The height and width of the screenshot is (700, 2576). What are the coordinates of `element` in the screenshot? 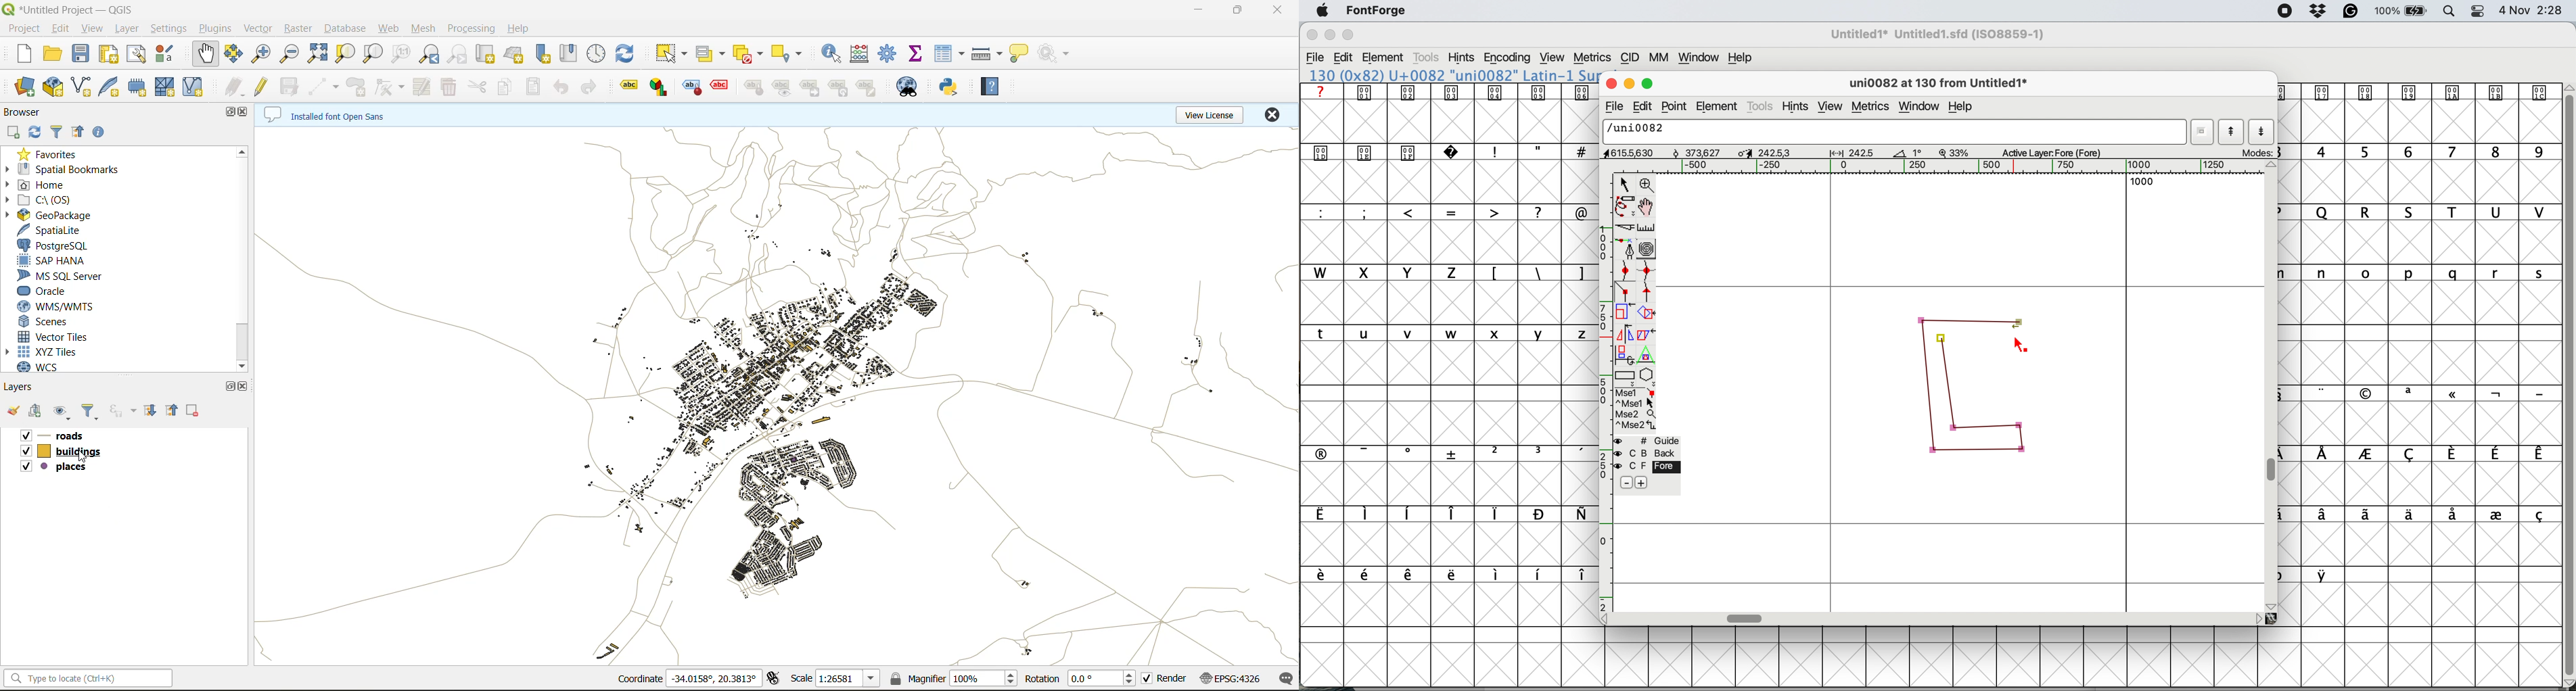 It's located at (1718, 106).